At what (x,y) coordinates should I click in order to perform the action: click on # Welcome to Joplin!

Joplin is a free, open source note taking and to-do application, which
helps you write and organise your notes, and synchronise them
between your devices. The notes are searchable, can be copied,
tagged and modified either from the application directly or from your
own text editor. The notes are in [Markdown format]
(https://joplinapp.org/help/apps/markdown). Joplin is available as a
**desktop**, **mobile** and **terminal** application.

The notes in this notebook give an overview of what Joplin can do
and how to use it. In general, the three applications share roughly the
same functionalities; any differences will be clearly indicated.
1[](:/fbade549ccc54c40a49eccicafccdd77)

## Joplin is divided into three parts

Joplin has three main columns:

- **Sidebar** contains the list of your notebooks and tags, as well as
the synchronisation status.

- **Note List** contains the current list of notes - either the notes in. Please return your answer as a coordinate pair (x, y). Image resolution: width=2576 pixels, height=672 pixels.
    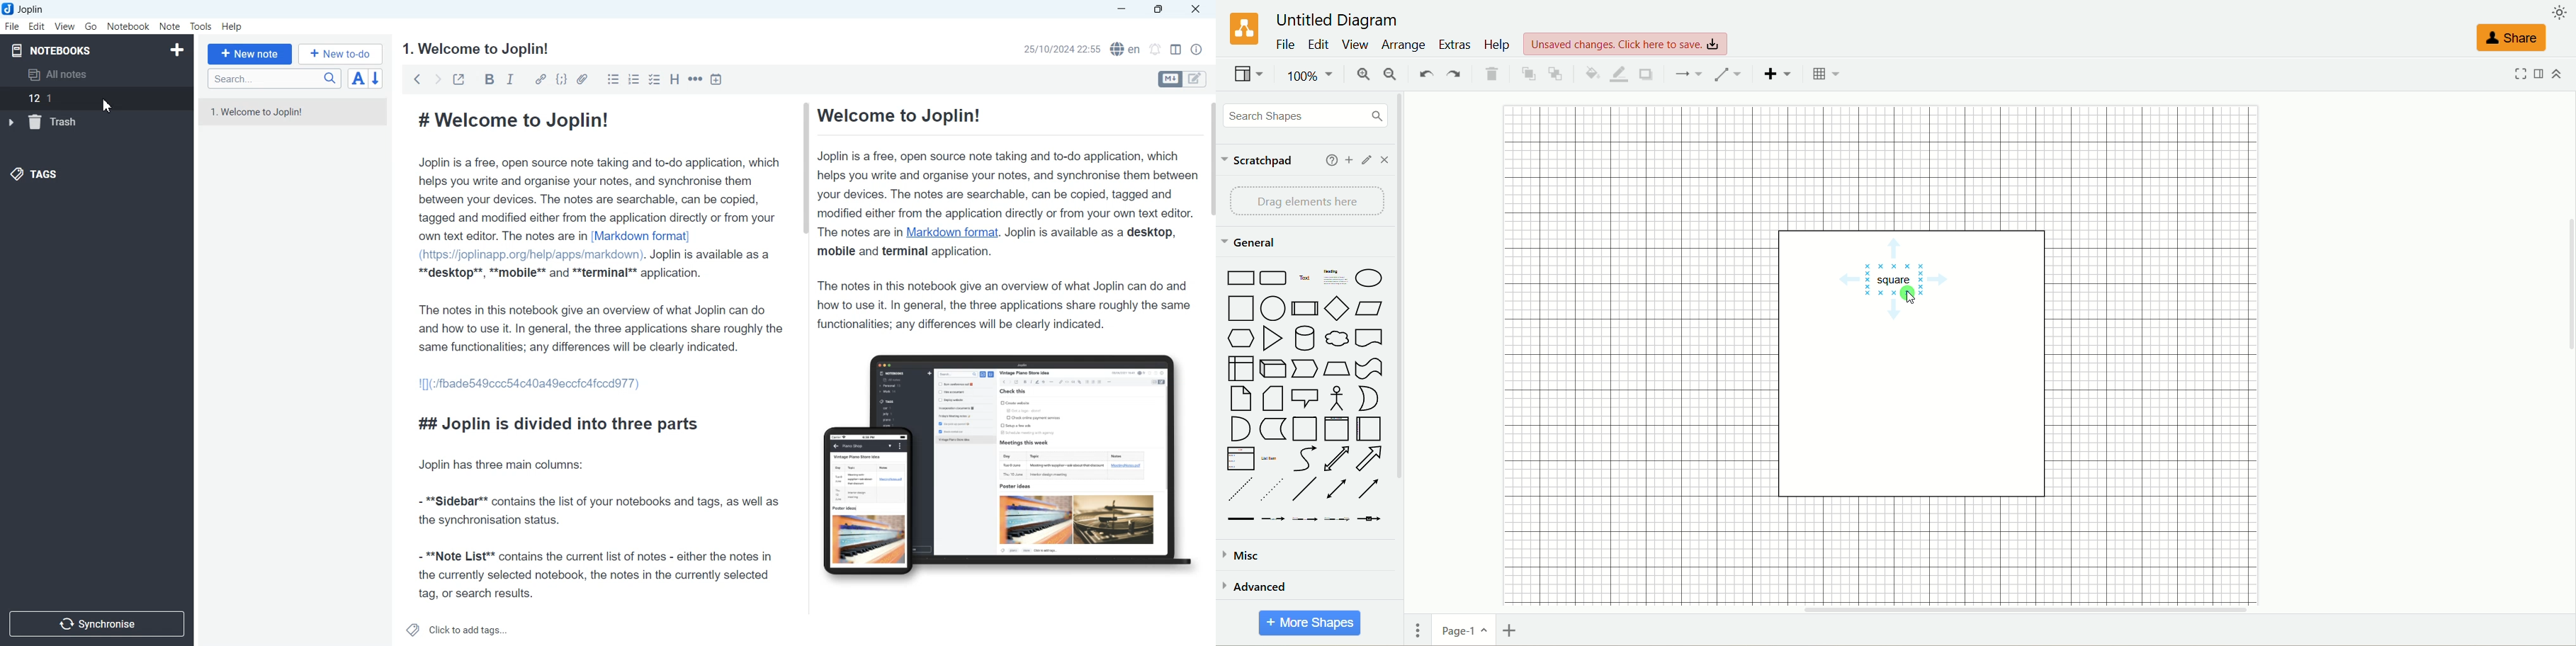
    Looking at the image, I should click on (600, 362).